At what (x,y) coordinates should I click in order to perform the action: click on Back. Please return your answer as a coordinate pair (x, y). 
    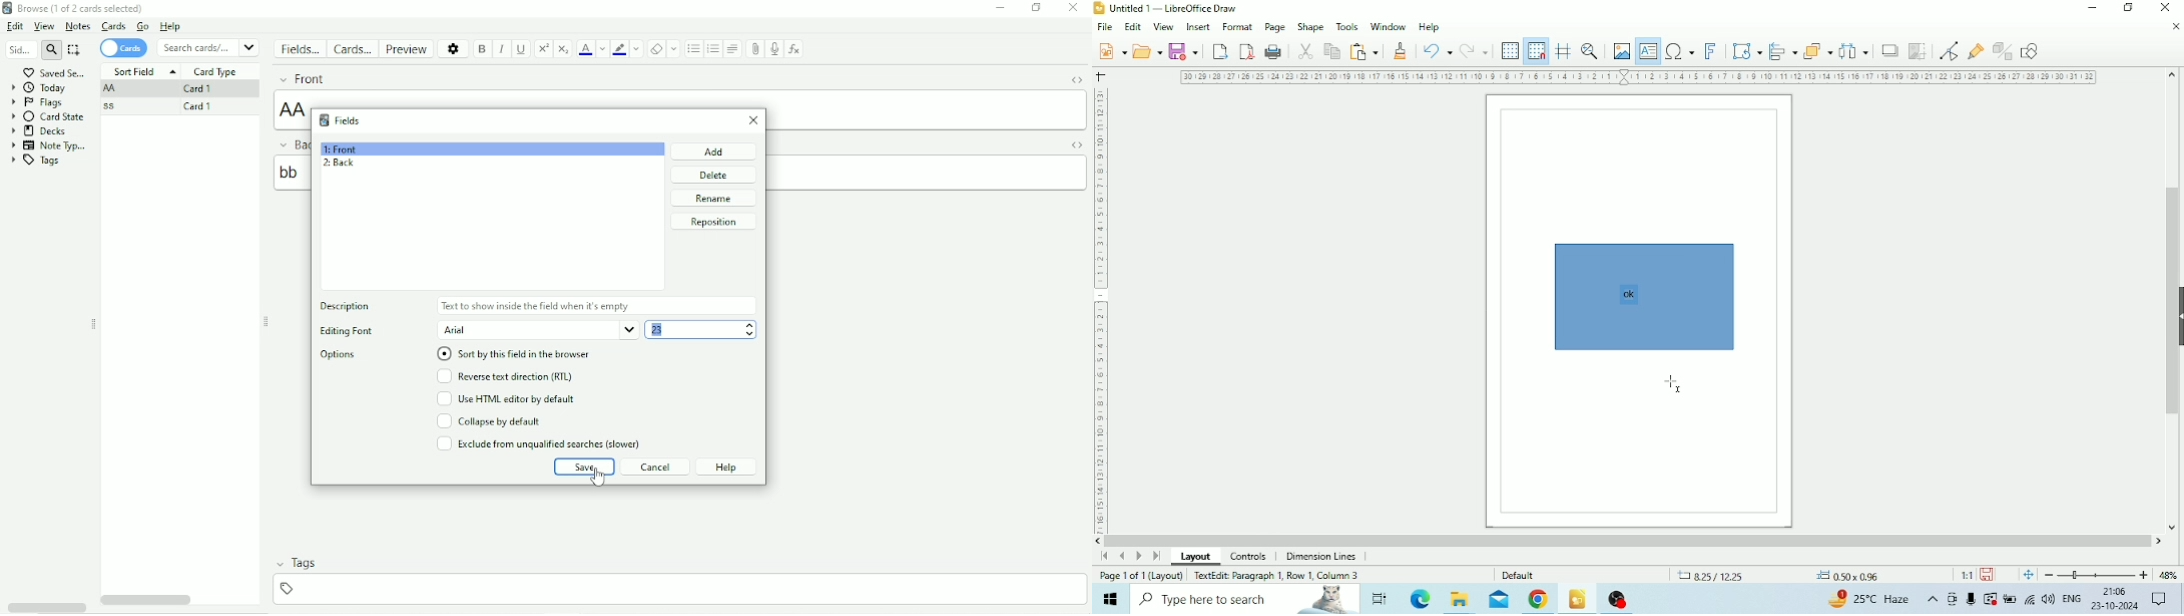
    Looking at the image, I should click on (291, 144).